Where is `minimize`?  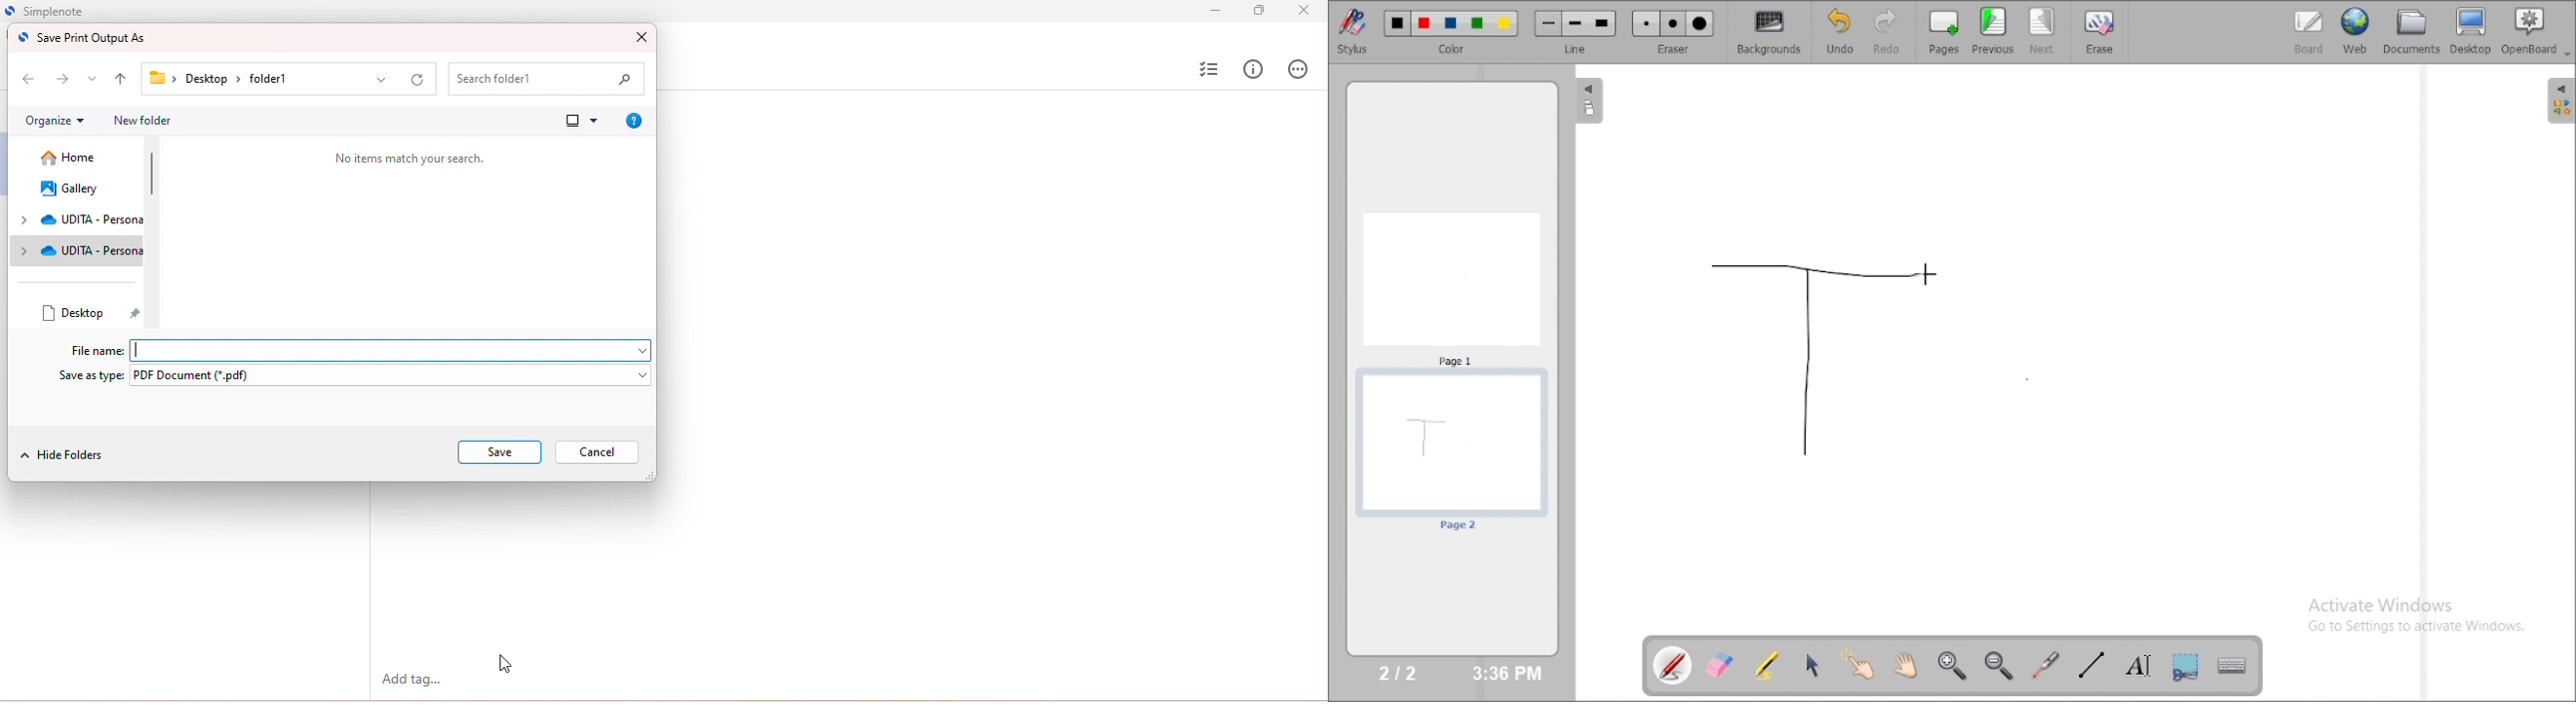
minimize is located at coordinates (1210, 10).